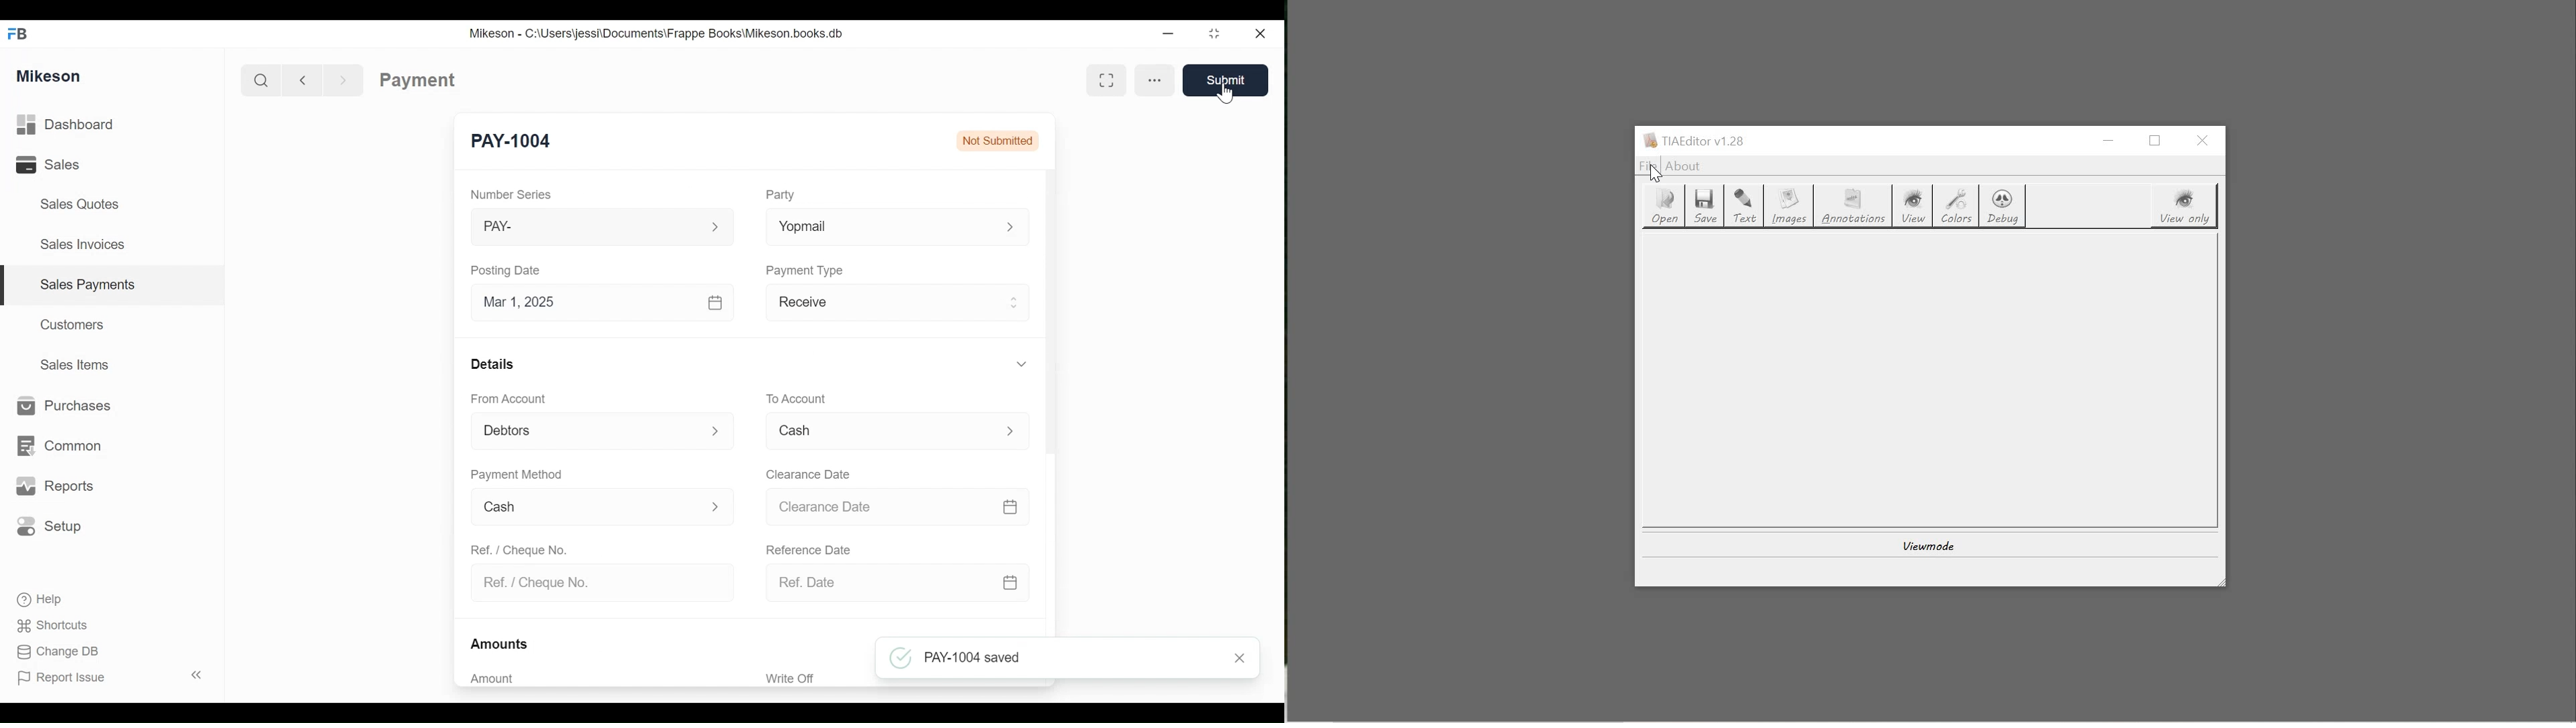  I want to click on Ref. / Cheque No., so click(606, 582).